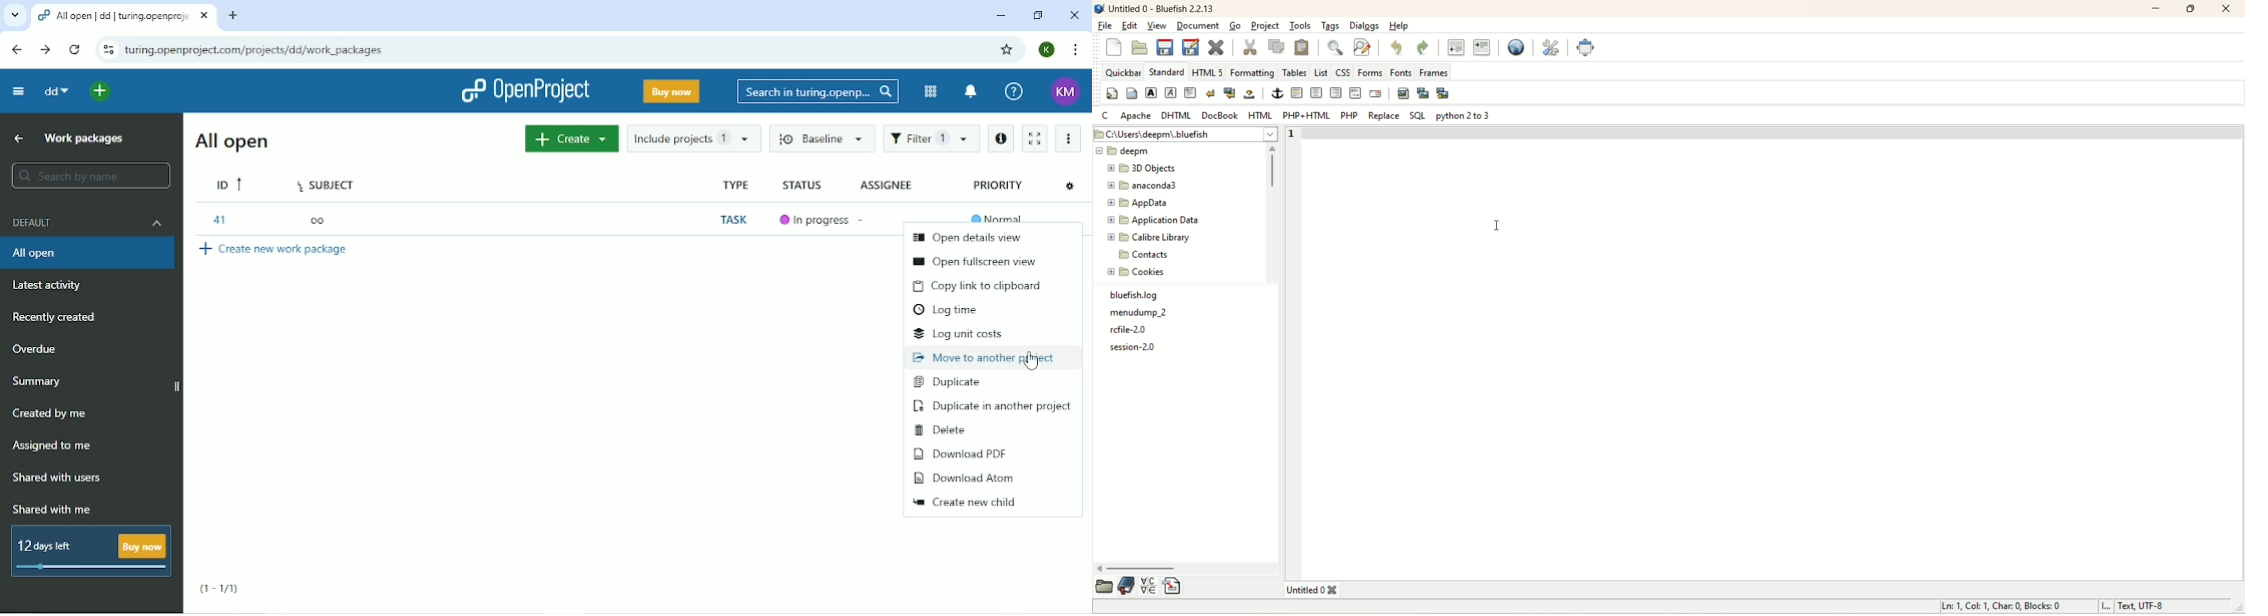 This screenshot has height=616, width=2268. What do you see at coordinates (571, 139) in the screenshot?
I see `Create` at bounding box center [571, 139].